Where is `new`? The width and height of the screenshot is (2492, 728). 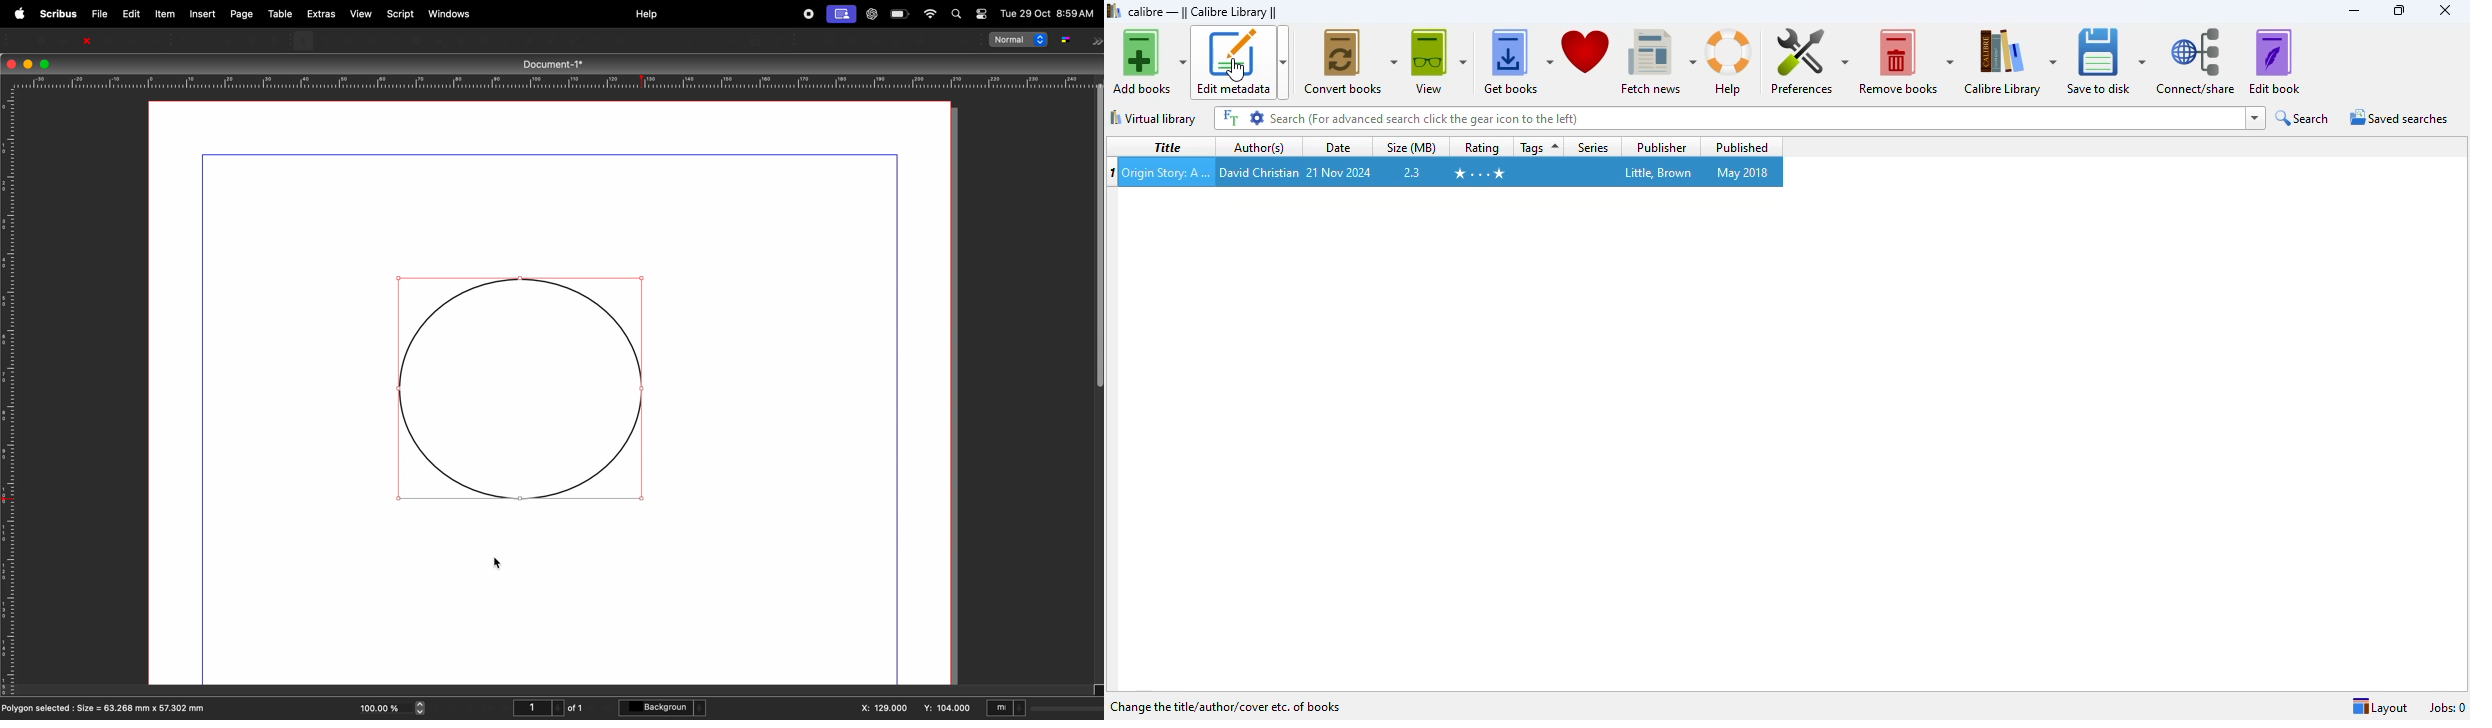 new is located at coordinates (20, 39).